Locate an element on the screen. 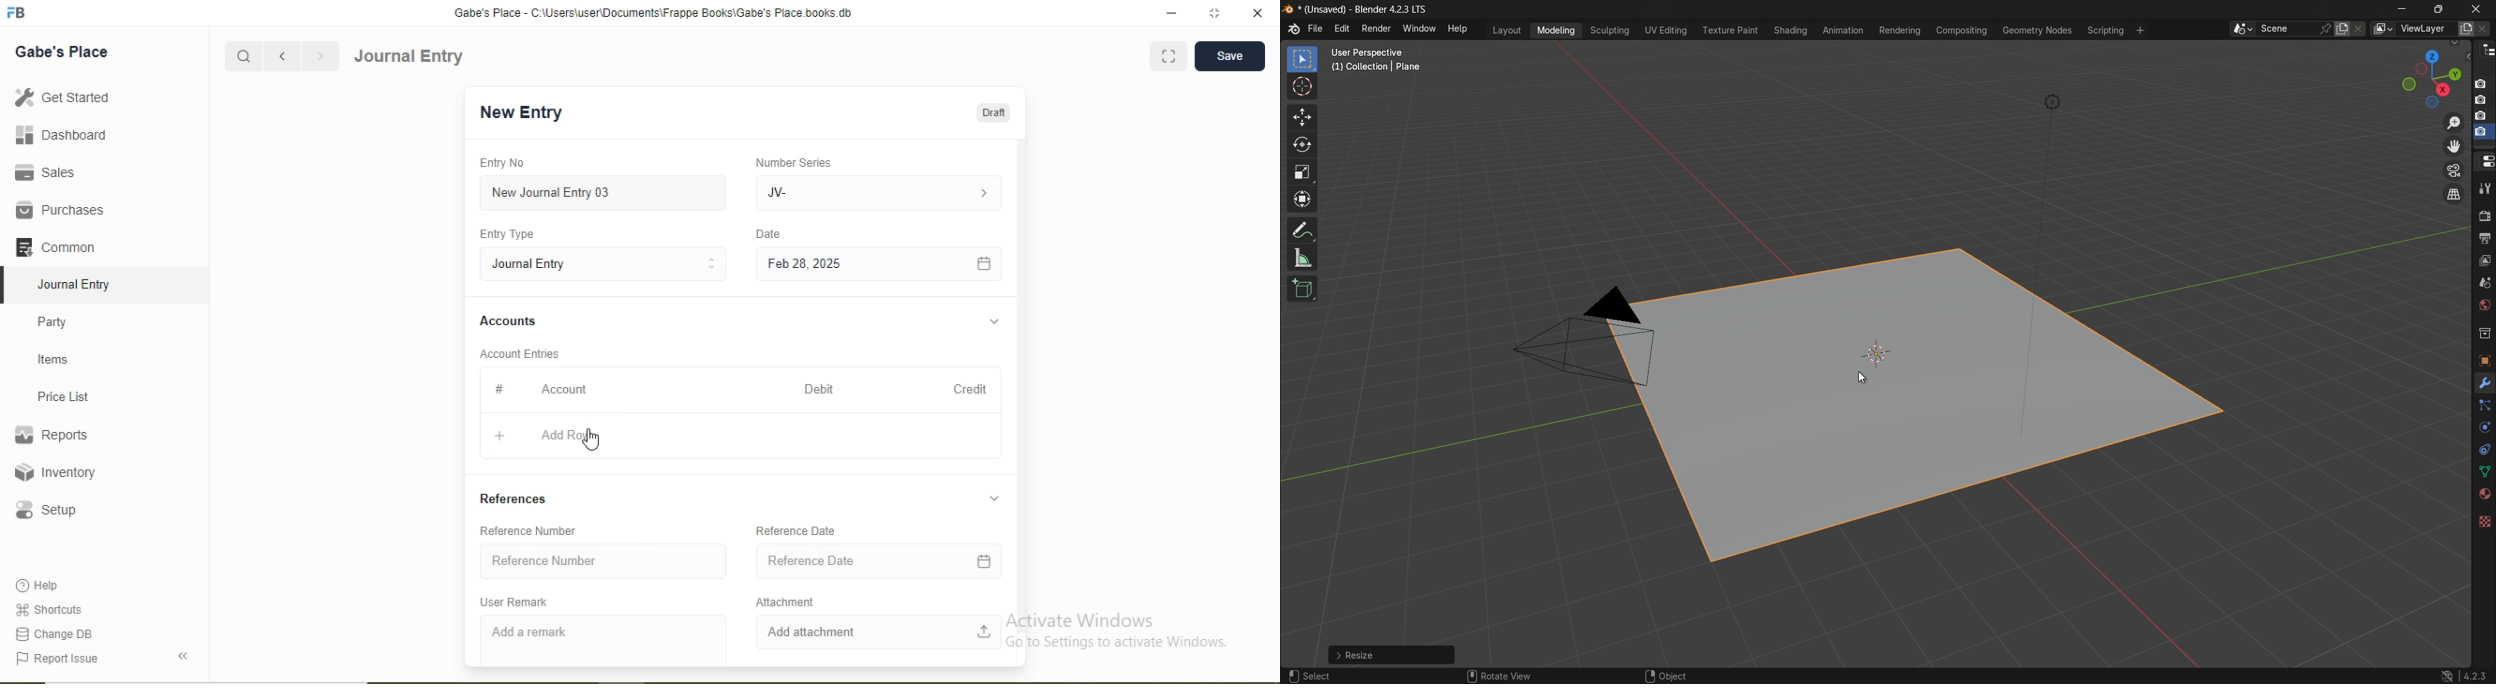  add workplace is located at coordinates (2140, 30).